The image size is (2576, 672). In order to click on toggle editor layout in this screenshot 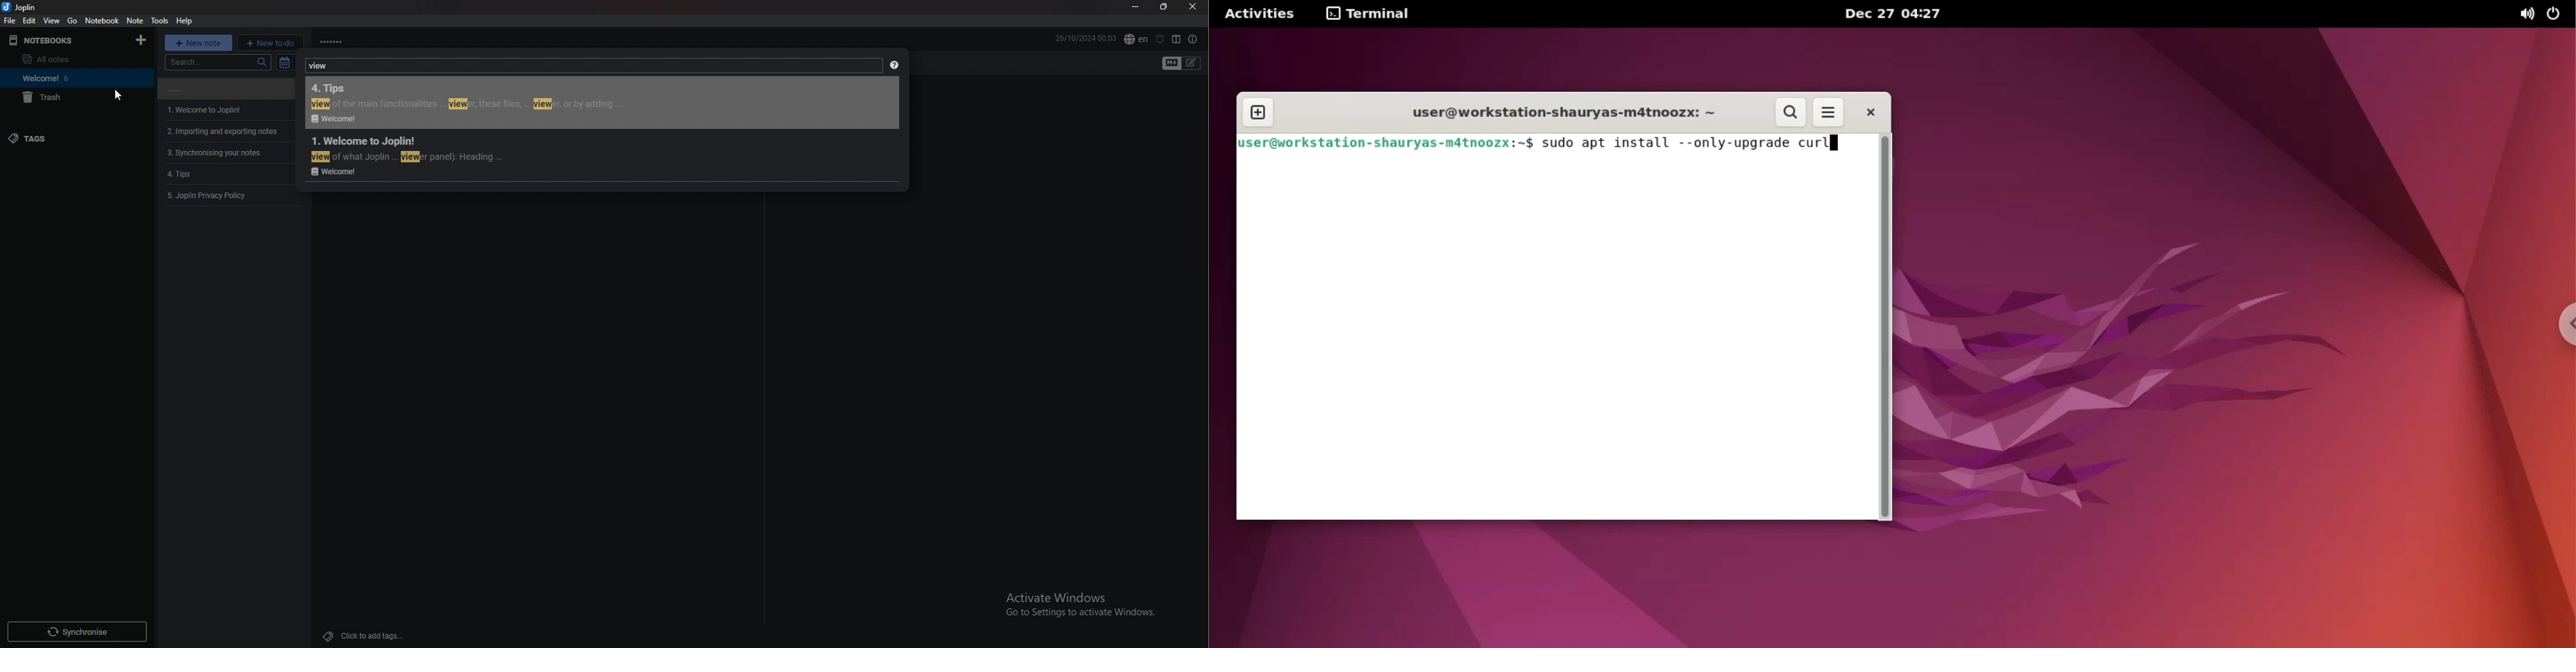, I will do `click(1178, 39)`.